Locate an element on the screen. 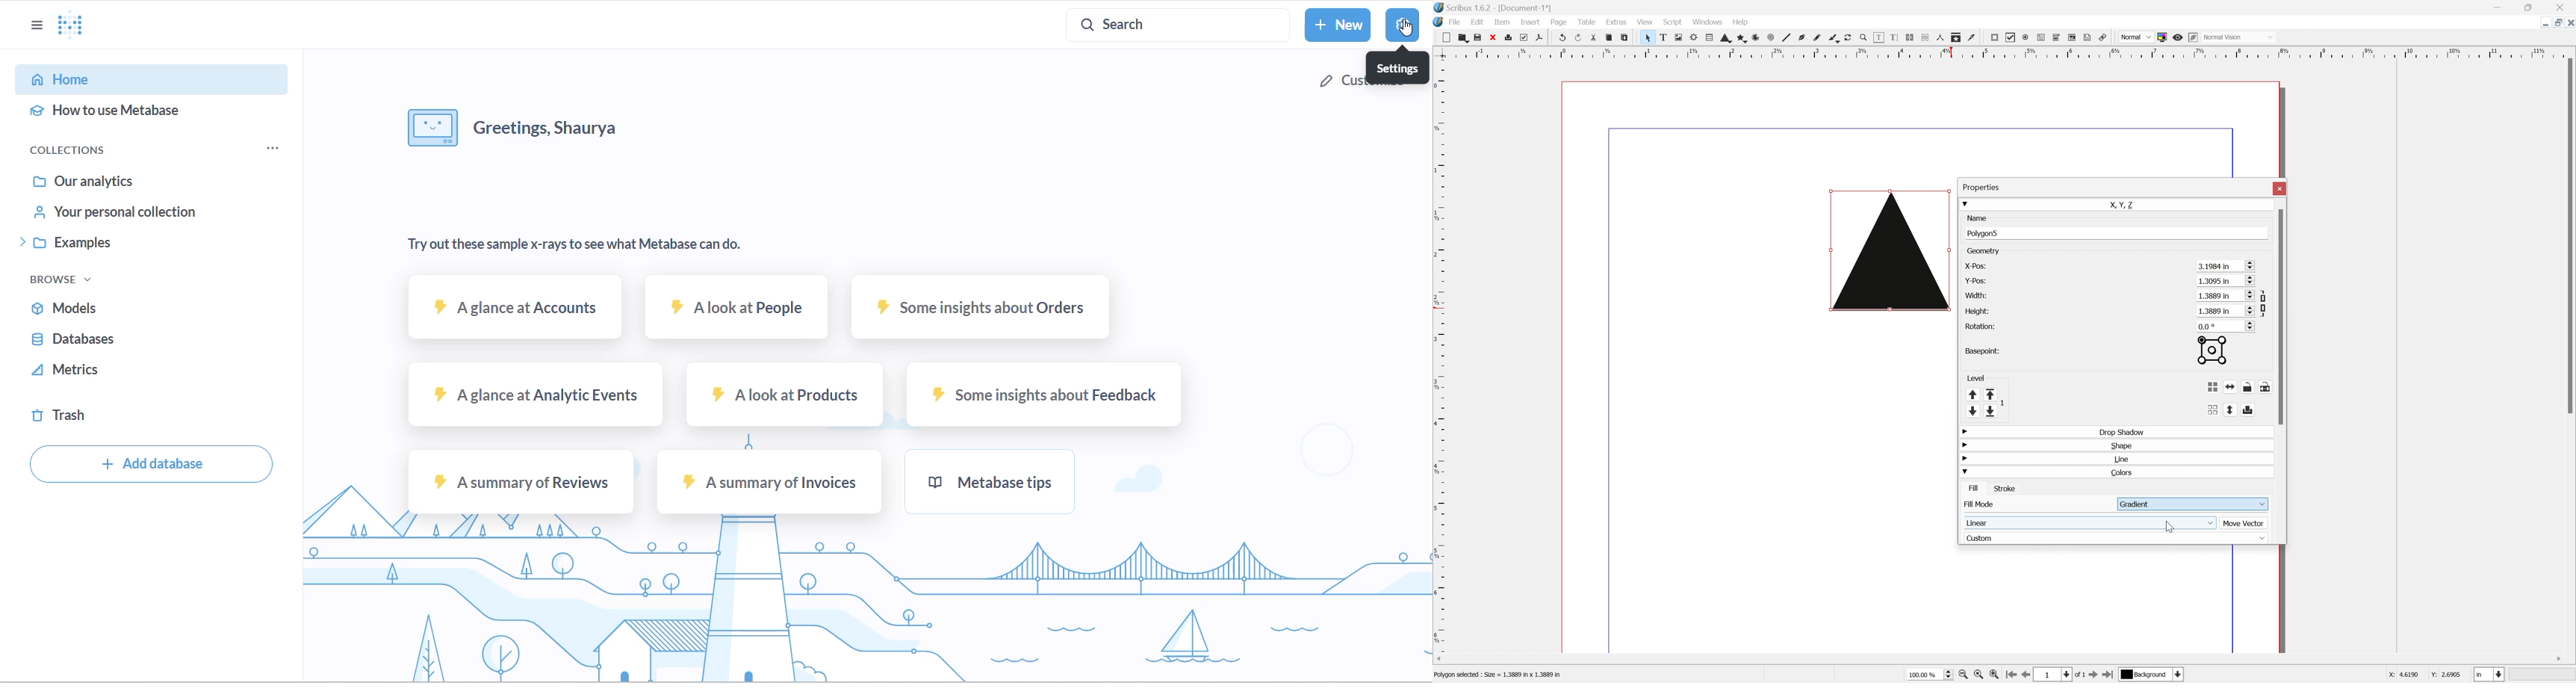  Close is located at coordinates (2560, 8).